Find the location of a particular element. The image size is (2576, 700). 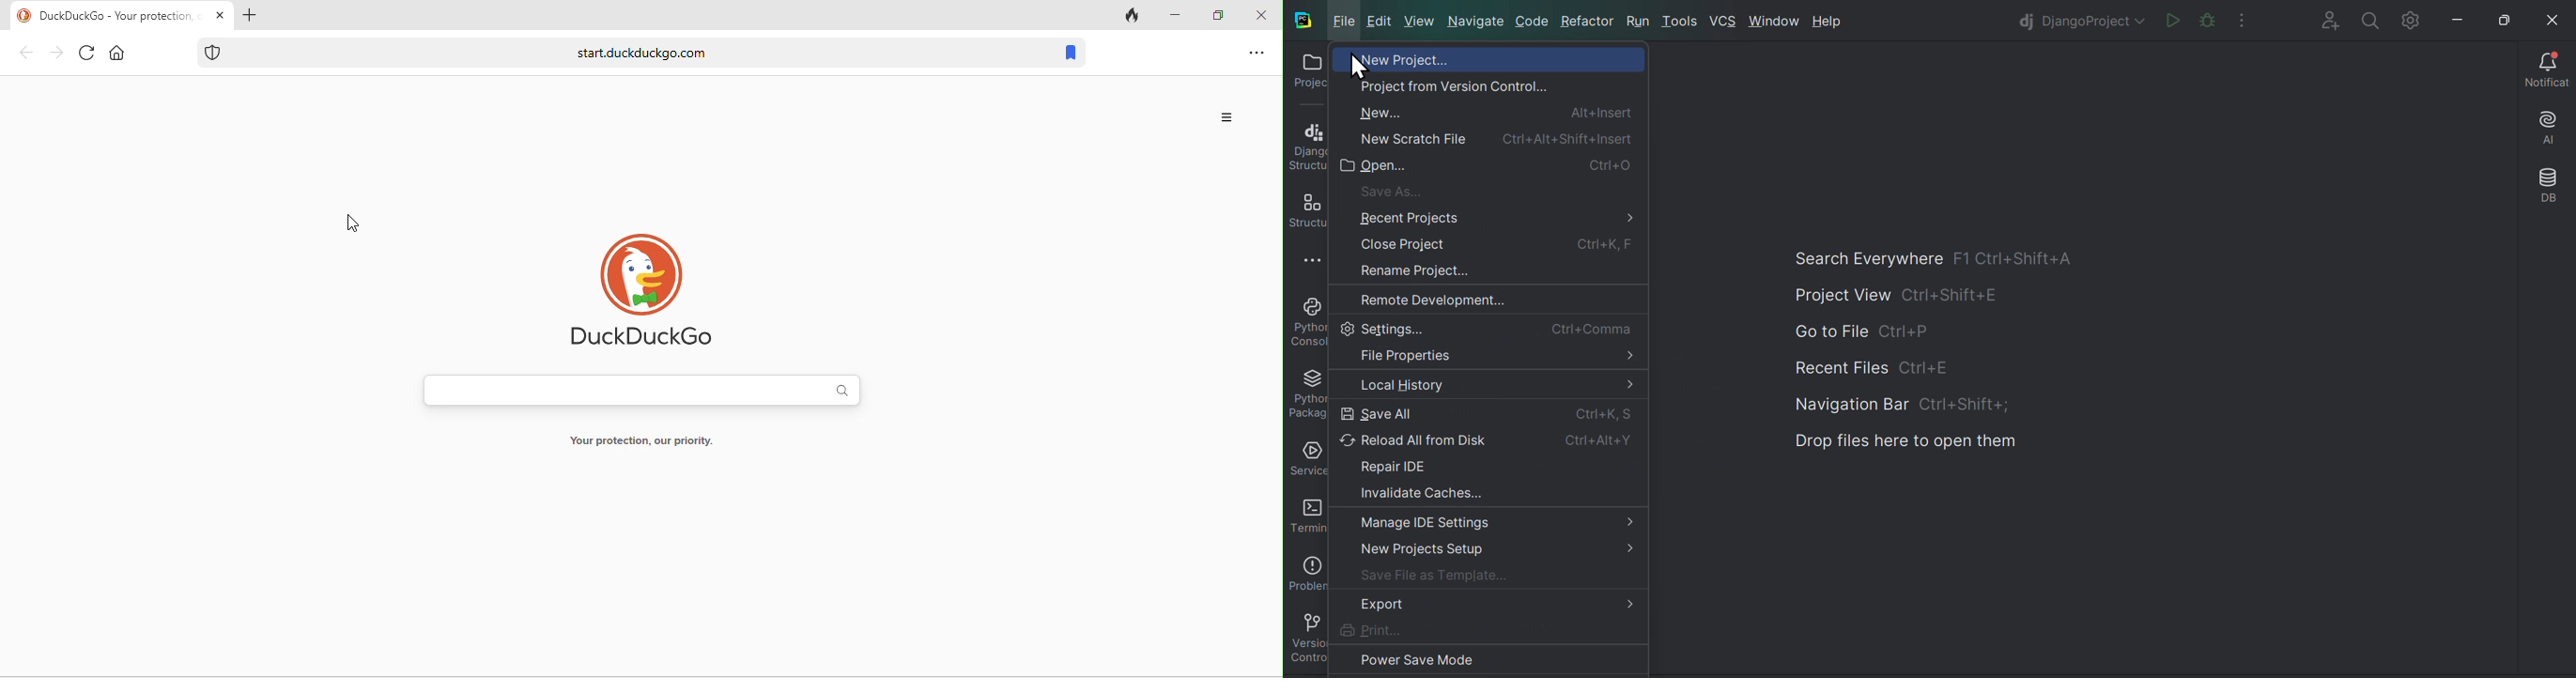

Settings is located at coordinates (1496, 329).